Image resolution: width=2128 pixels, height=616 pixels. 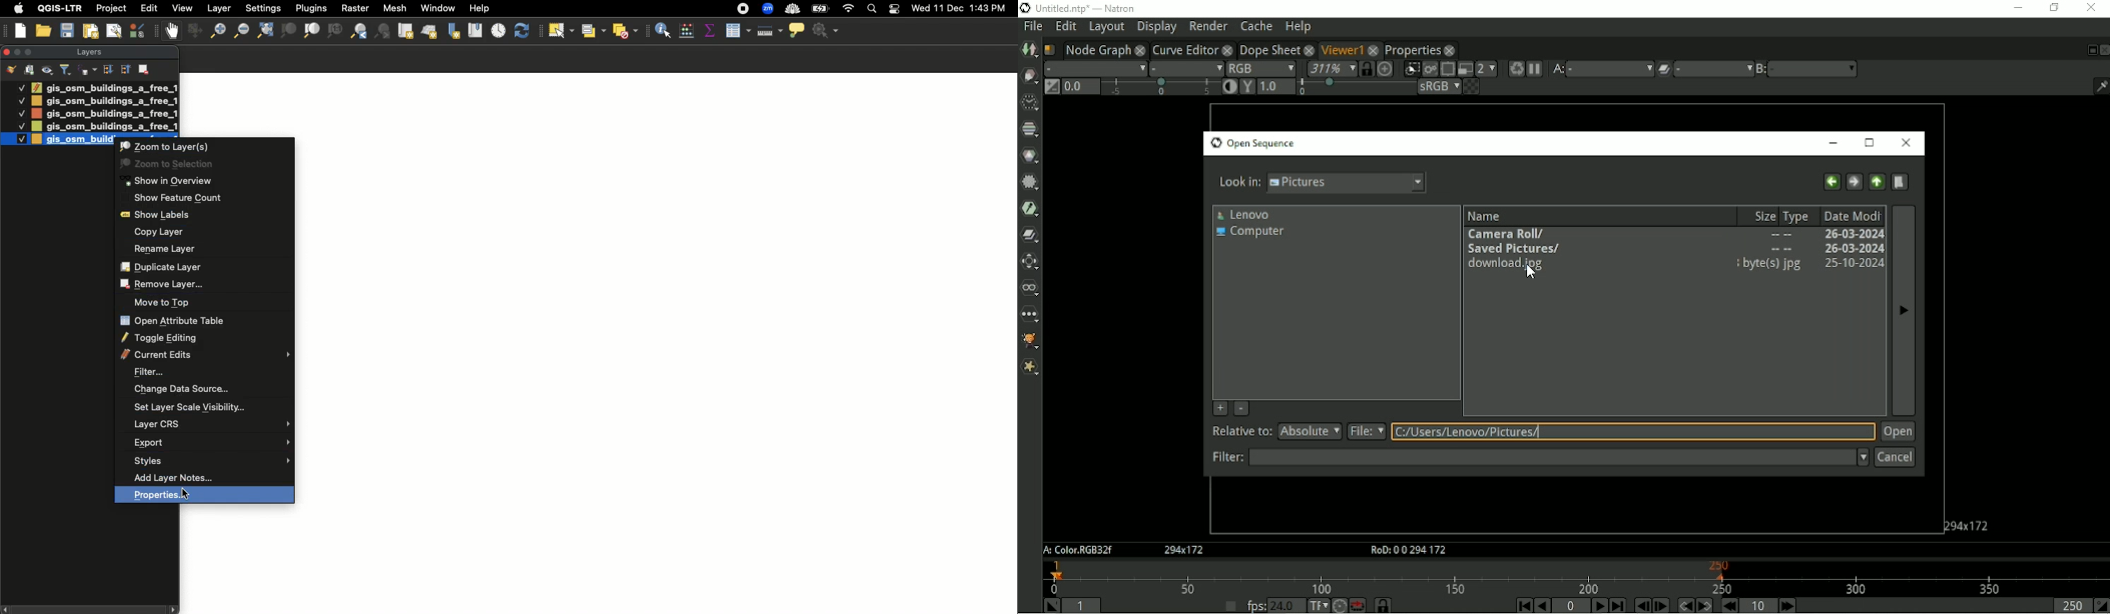 What do you see at coordinates (6, 31) in the screenshot?
I see `` at bounding box center [6, 31].